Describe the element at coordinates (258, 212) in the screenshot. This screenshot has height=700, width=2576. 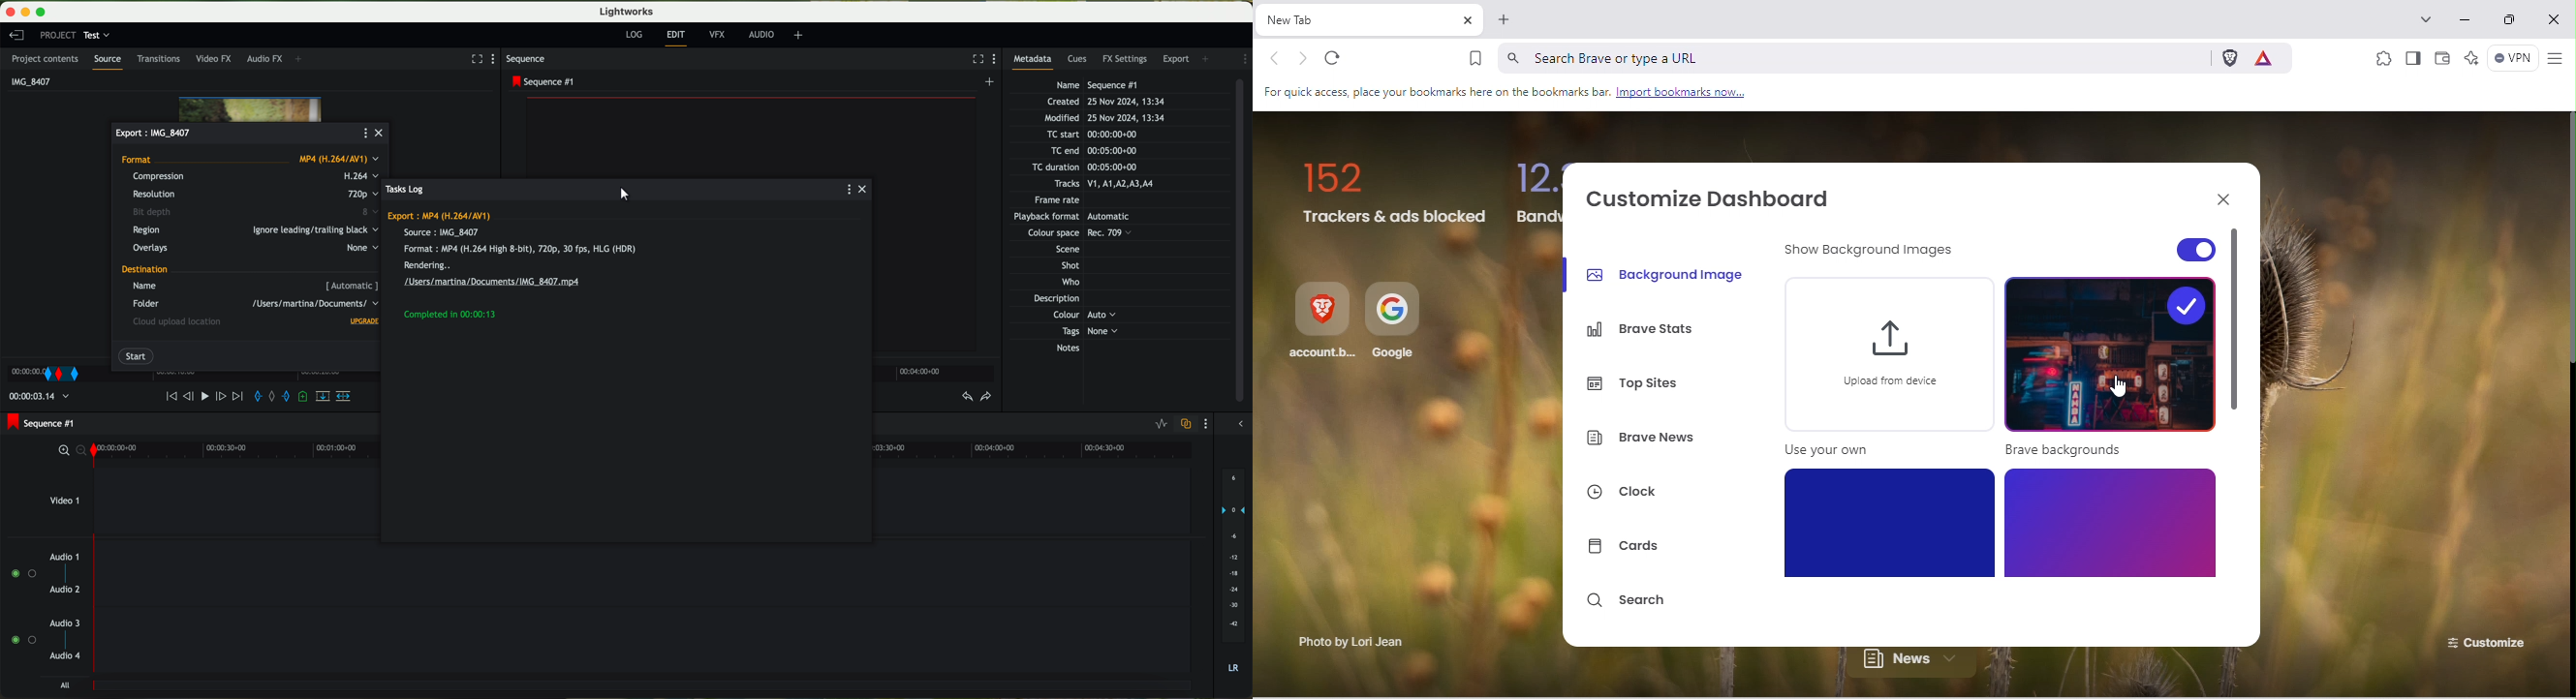
I see `bit depth` at that location.